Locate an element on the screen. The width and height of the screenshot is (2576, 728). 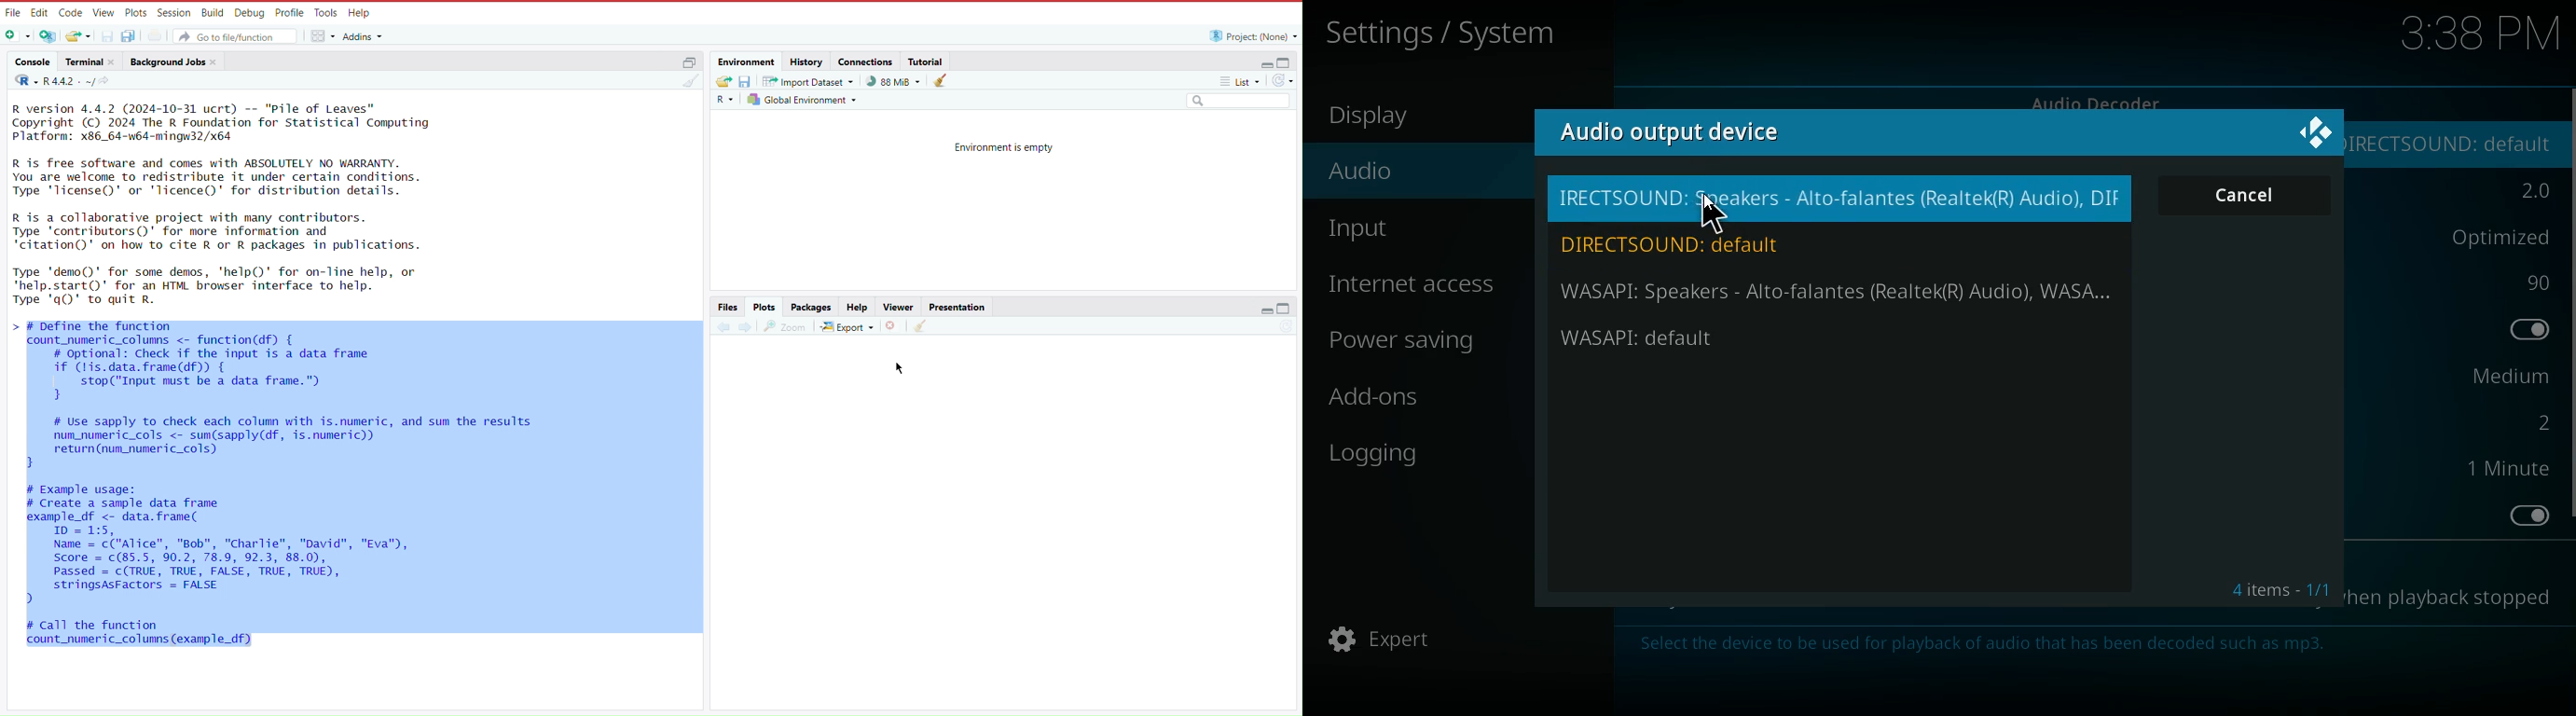
Help is located at coordinates (857, 307).